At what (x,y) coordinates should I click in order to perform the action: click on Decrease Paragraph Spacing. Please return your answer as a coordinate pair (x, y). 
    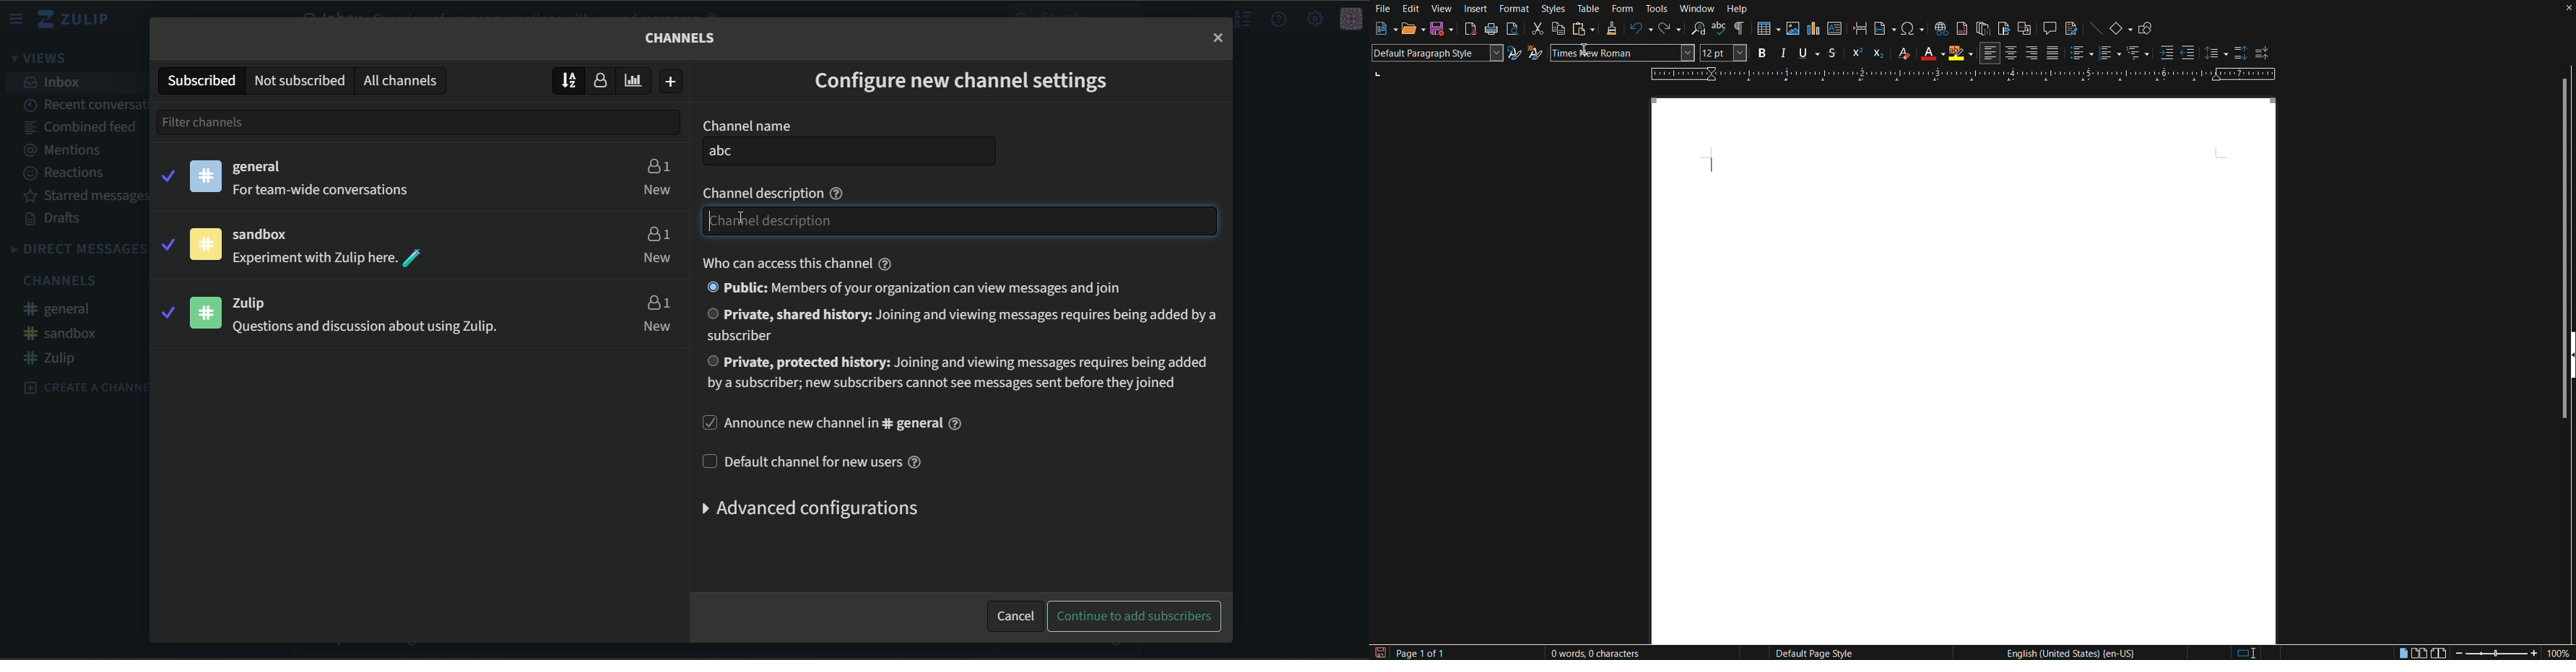
    Looking at the image, I should click on (2263, 53).